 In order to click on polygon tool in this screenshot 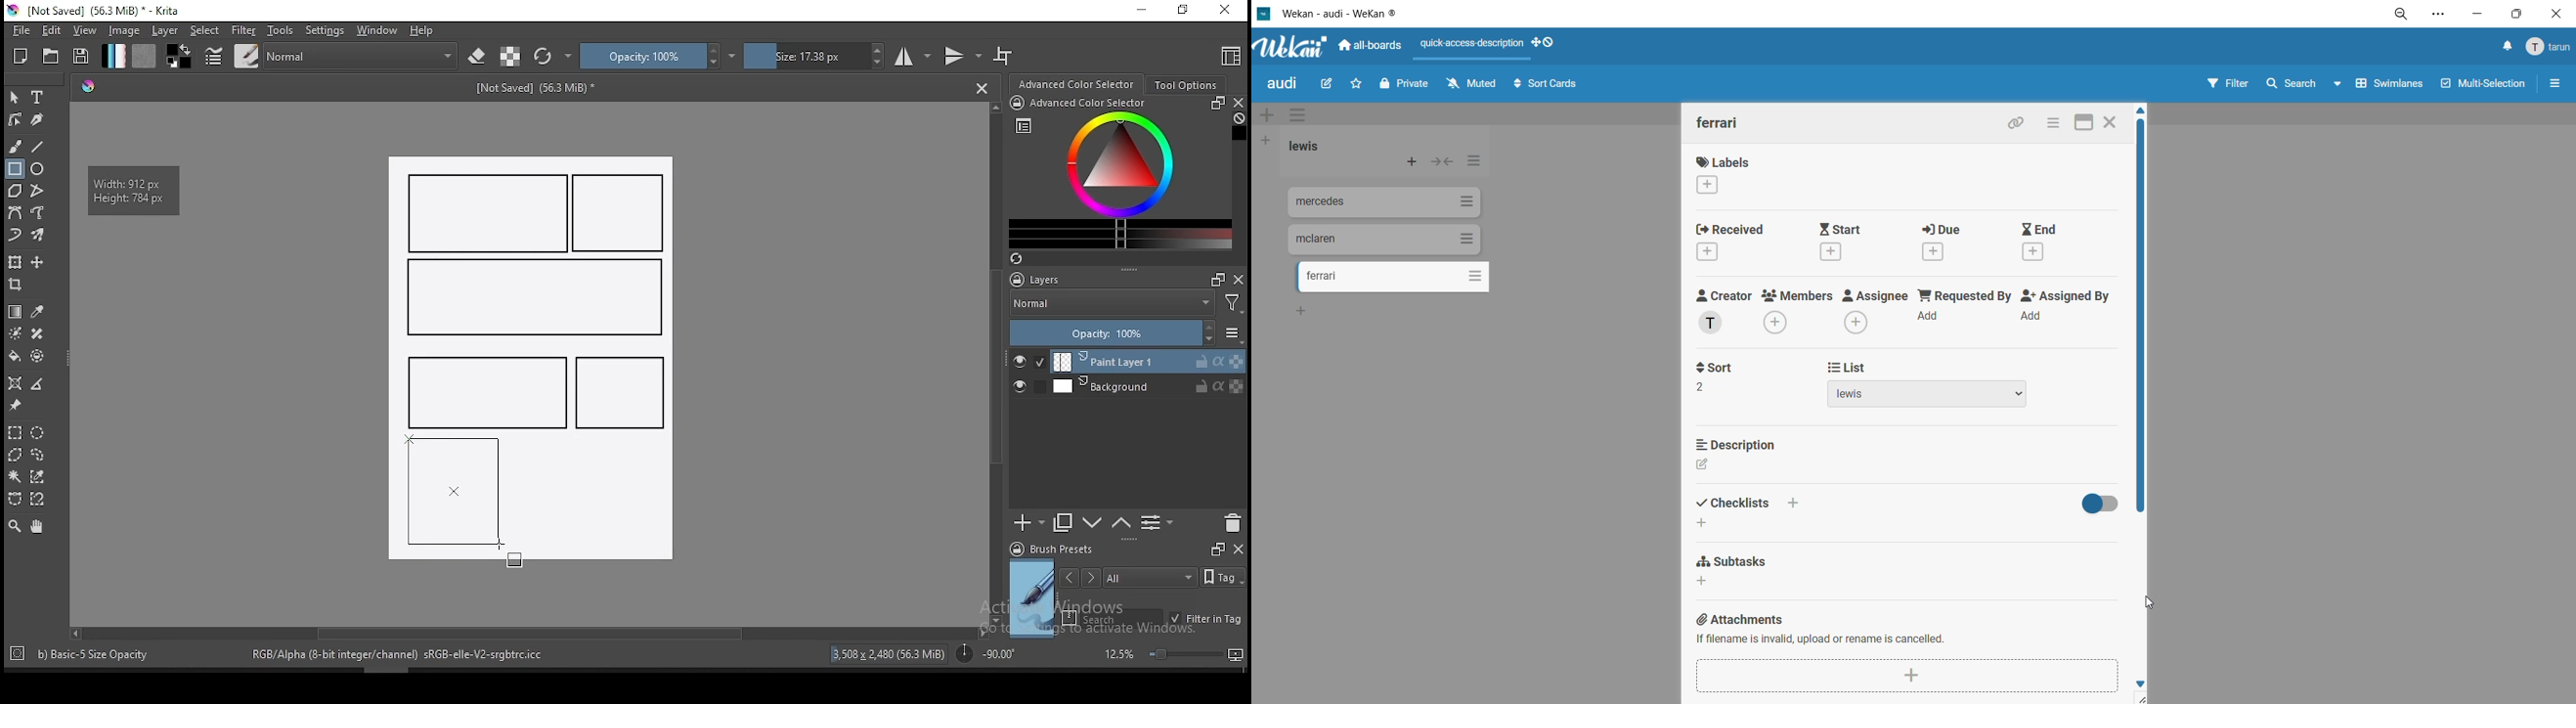, I will do `click(14, 191)`.